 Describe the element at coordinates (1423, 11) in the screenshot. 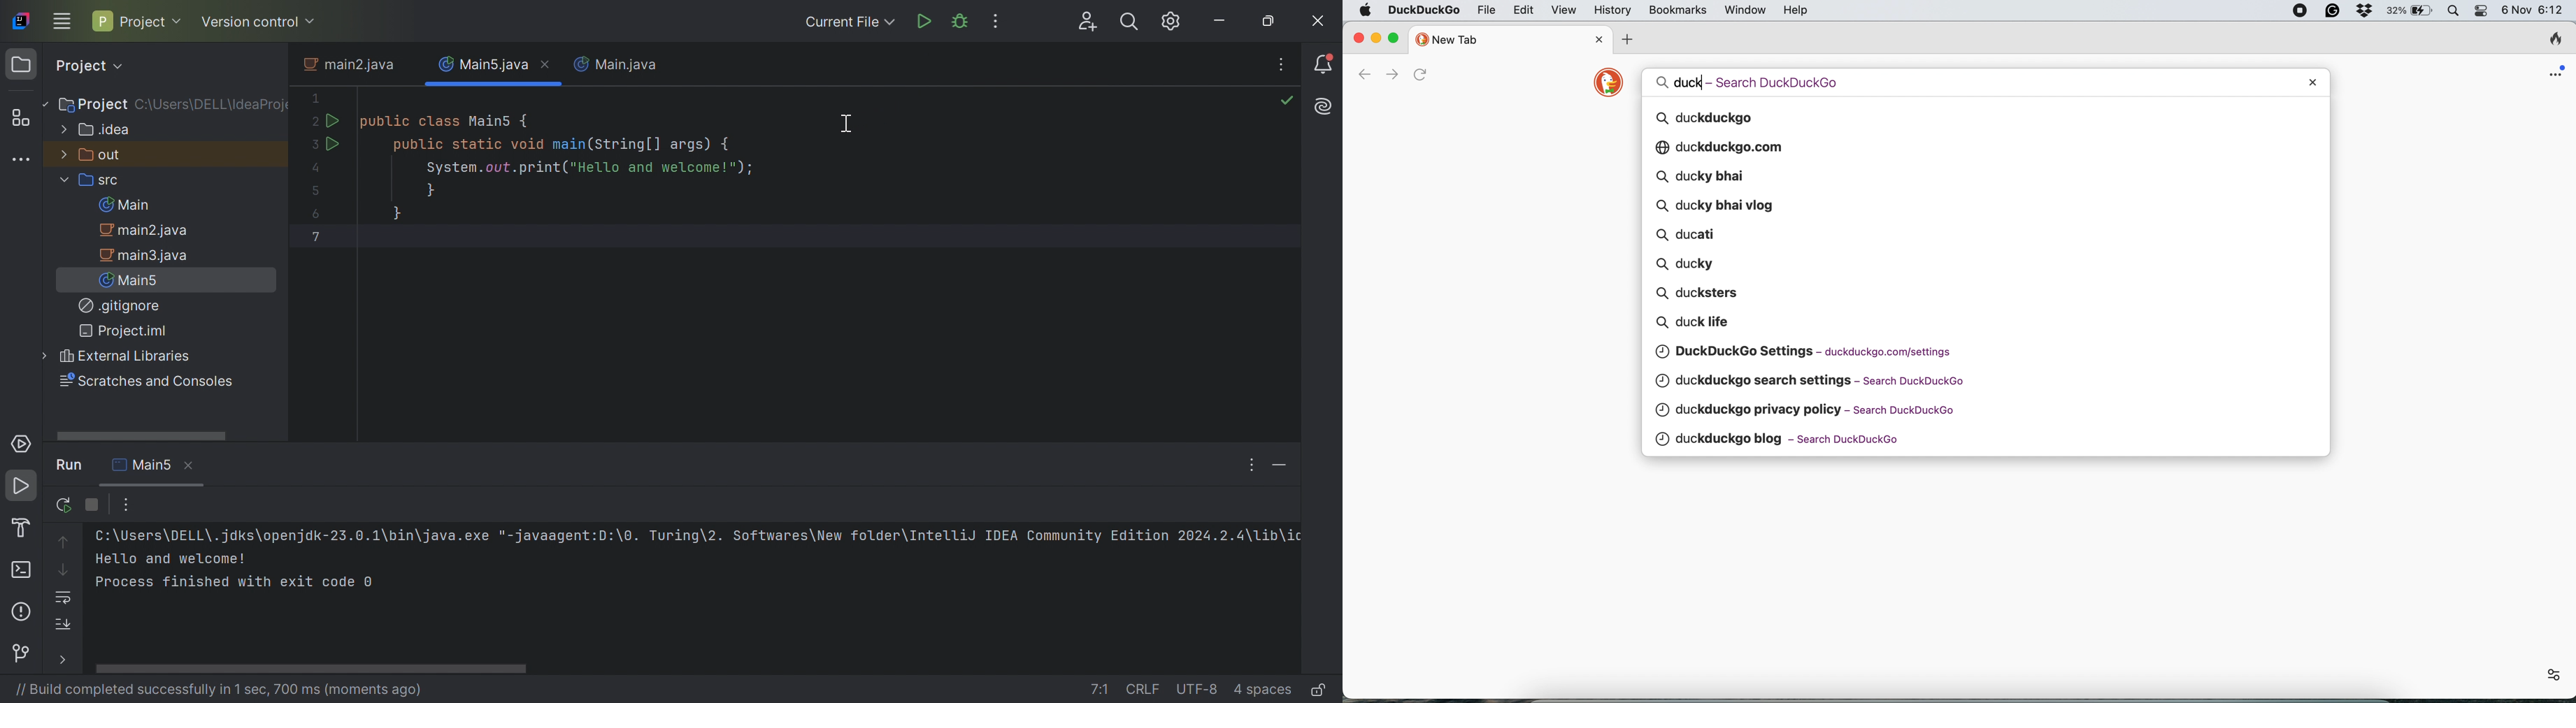

I see `duckduckgo` at that location.